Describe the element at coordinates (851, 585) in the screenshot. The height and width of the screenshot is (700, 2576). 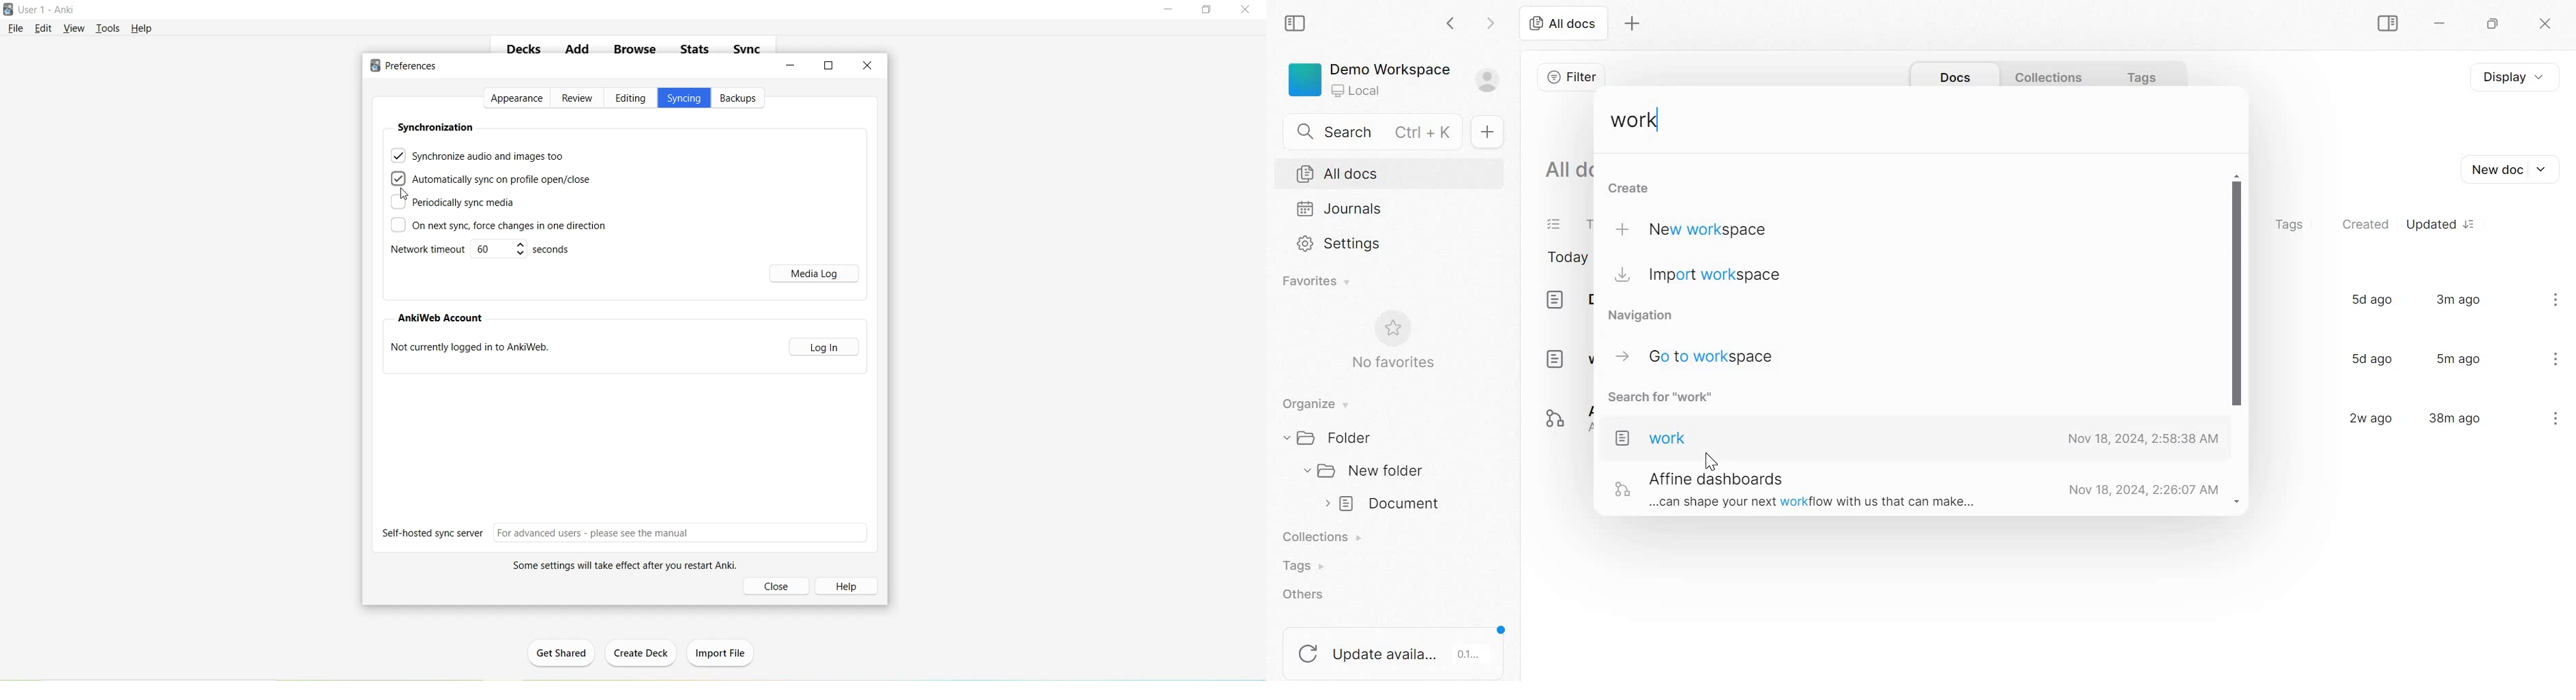
I see `Help` at that location.